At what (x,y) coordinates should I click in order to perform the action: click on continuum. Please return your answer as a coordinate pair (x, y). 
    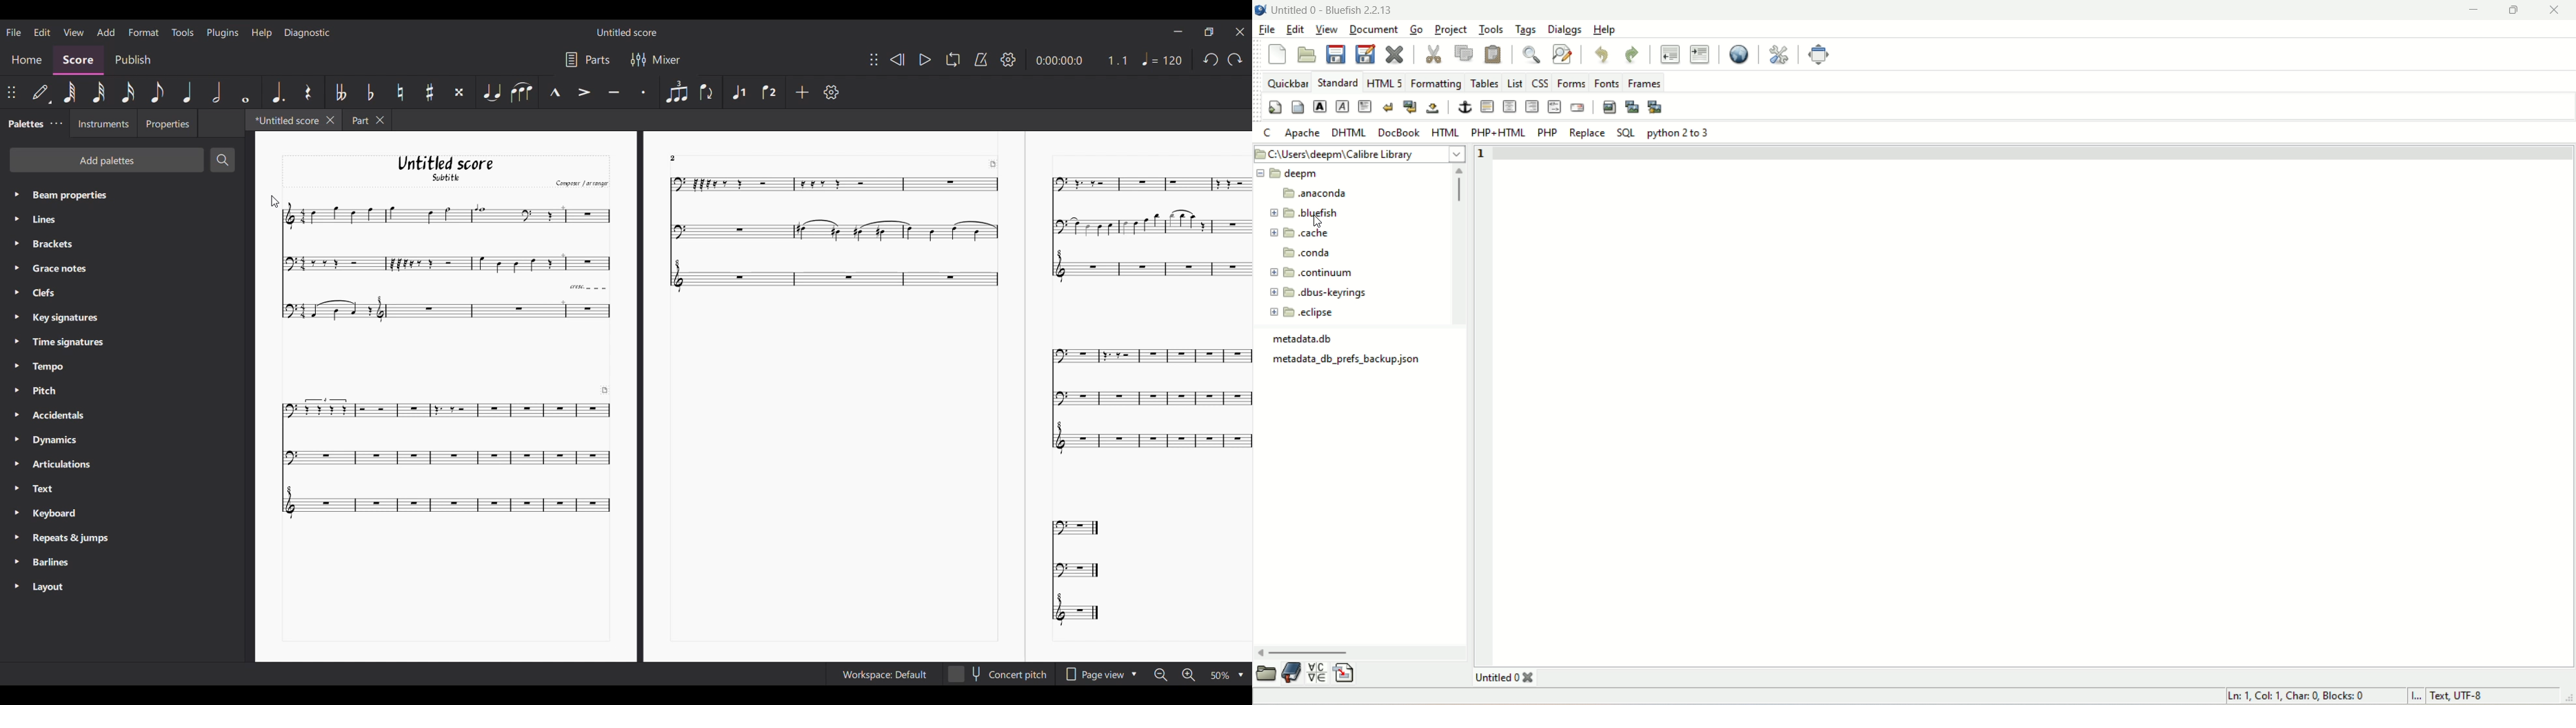
    Looking at the image, I should click on (1311, 272).